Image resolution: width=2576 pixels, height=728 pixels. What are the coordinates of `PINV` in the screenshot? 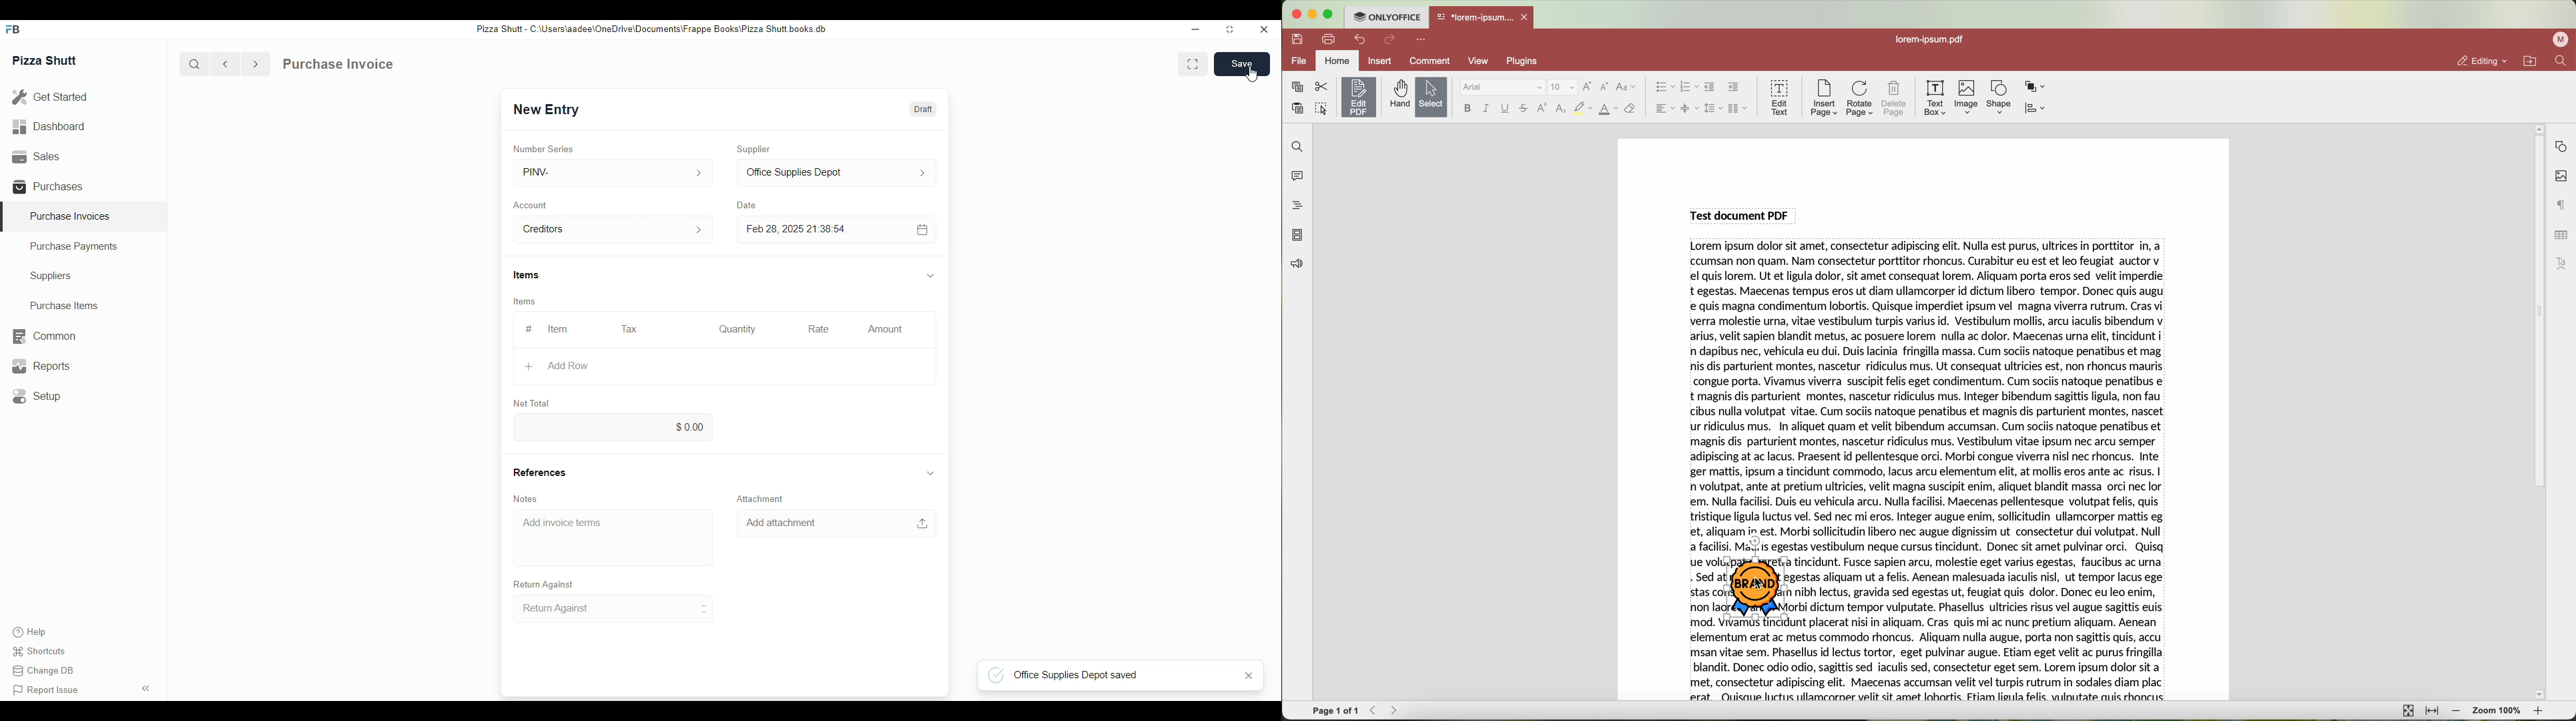 It's located at (611, 172).